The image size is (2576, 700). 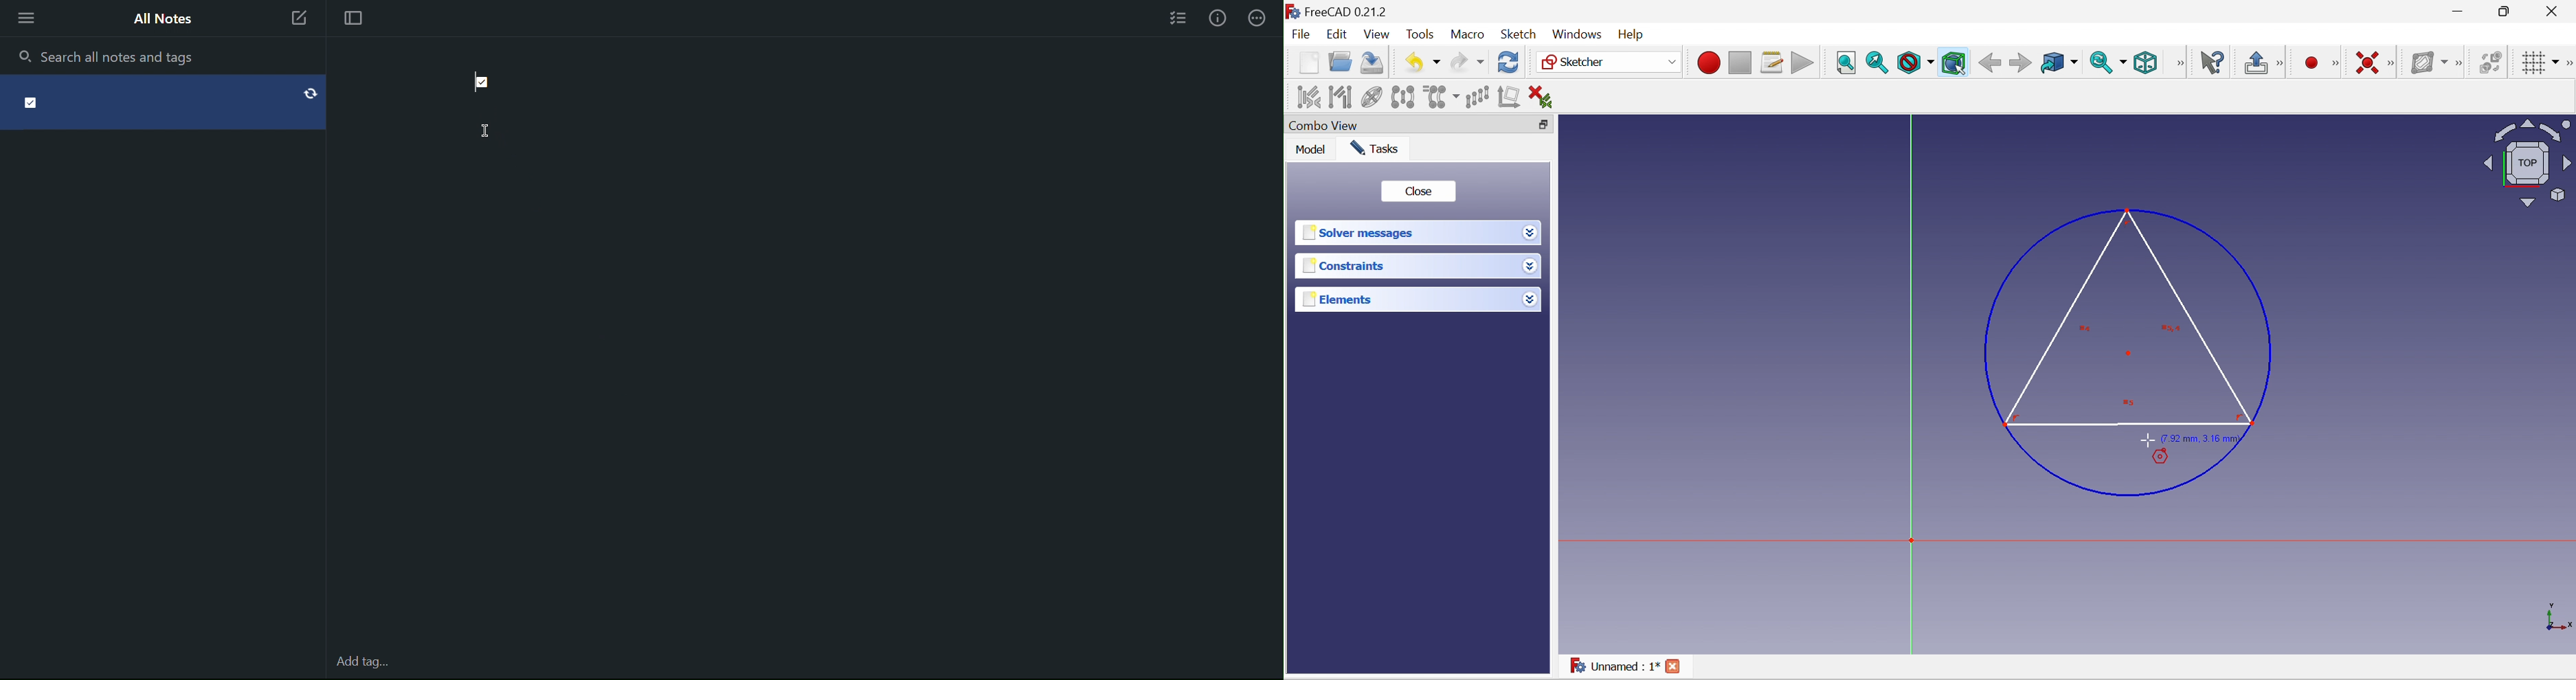 What do you see at coordinates (1405, 266) in the screenshot?
I see `Constraints` at bounding box center [1405, 266].